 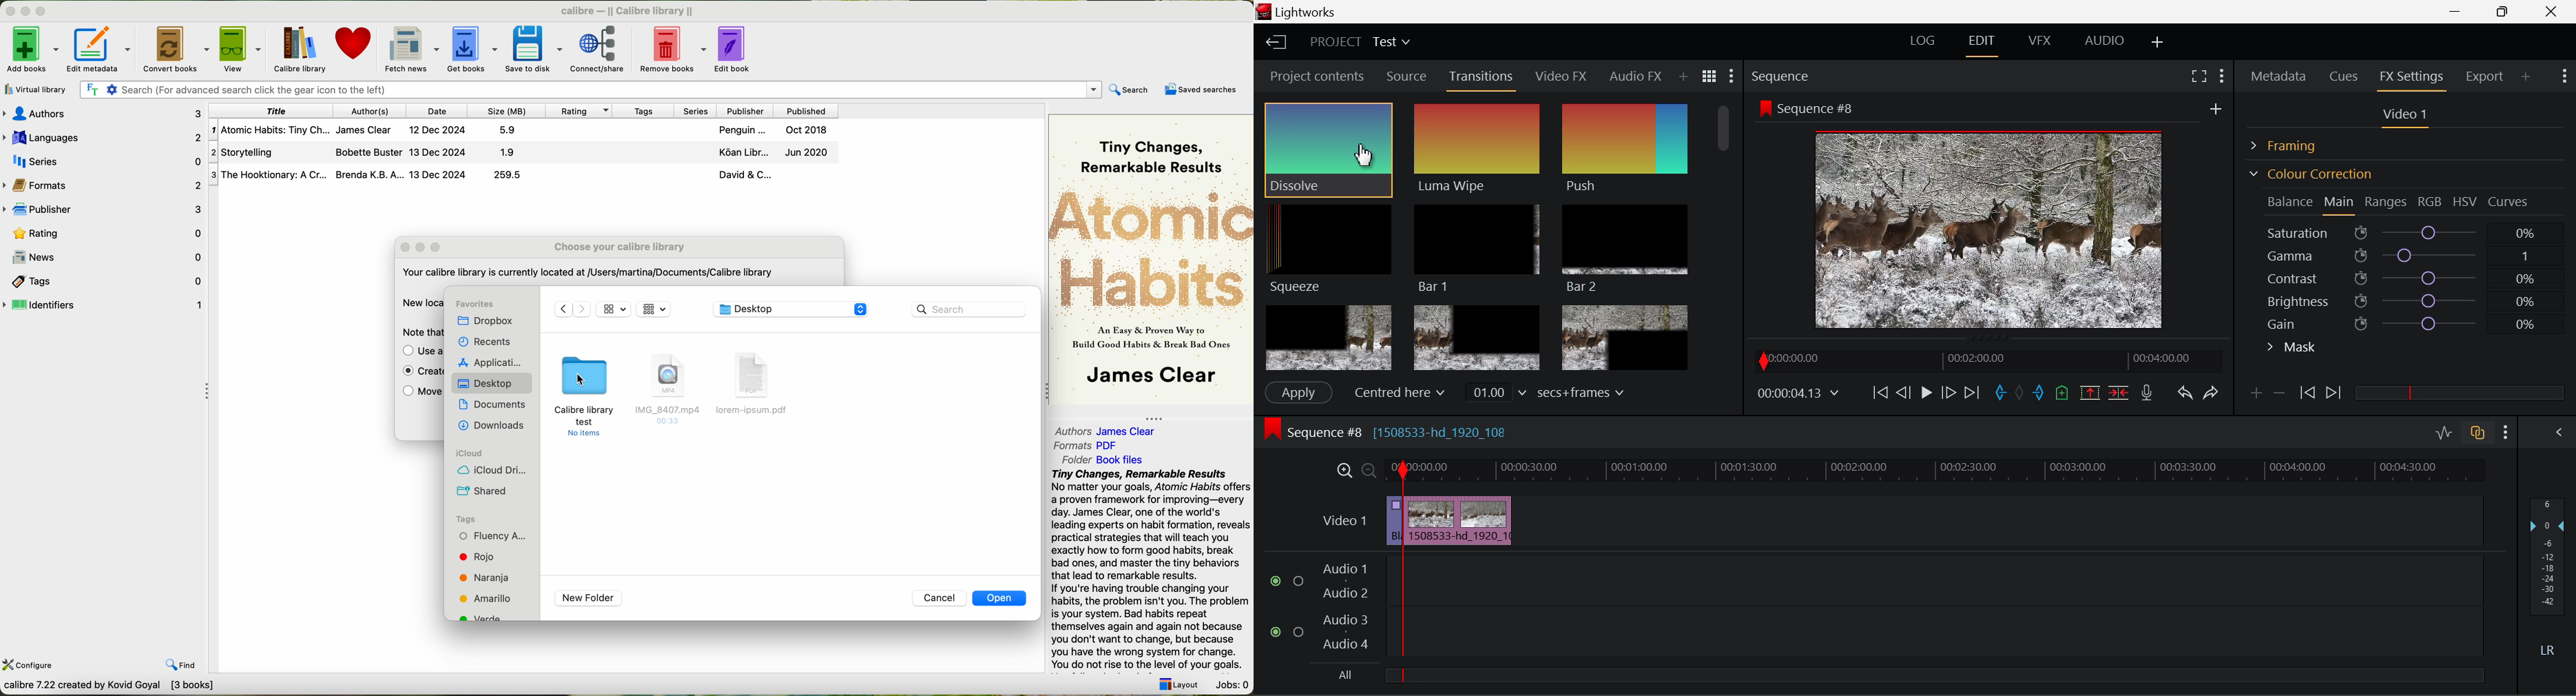 What do you see at coordinates (525, 153) in the screenshot?
I see `Second Storytelling` at bounding box center [525, 153].